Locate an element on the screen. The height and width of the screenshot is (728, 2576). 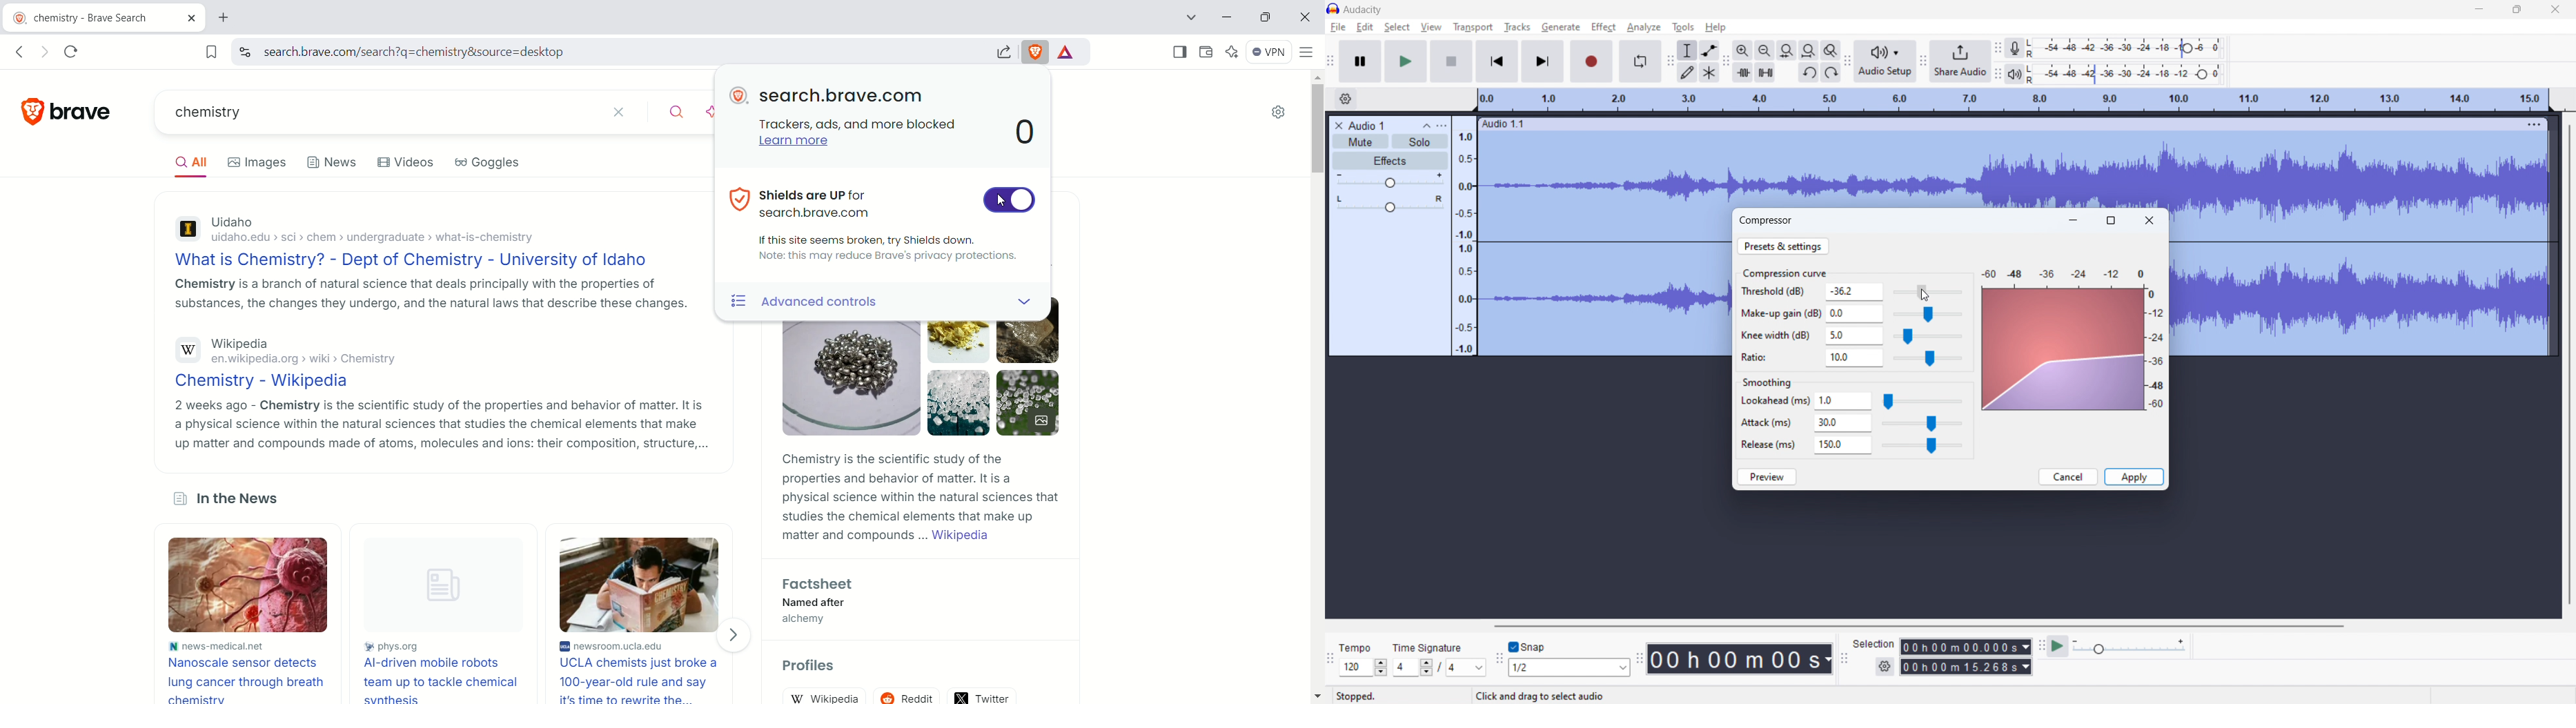
Release (ms) is located at coordinates (1768, 444).